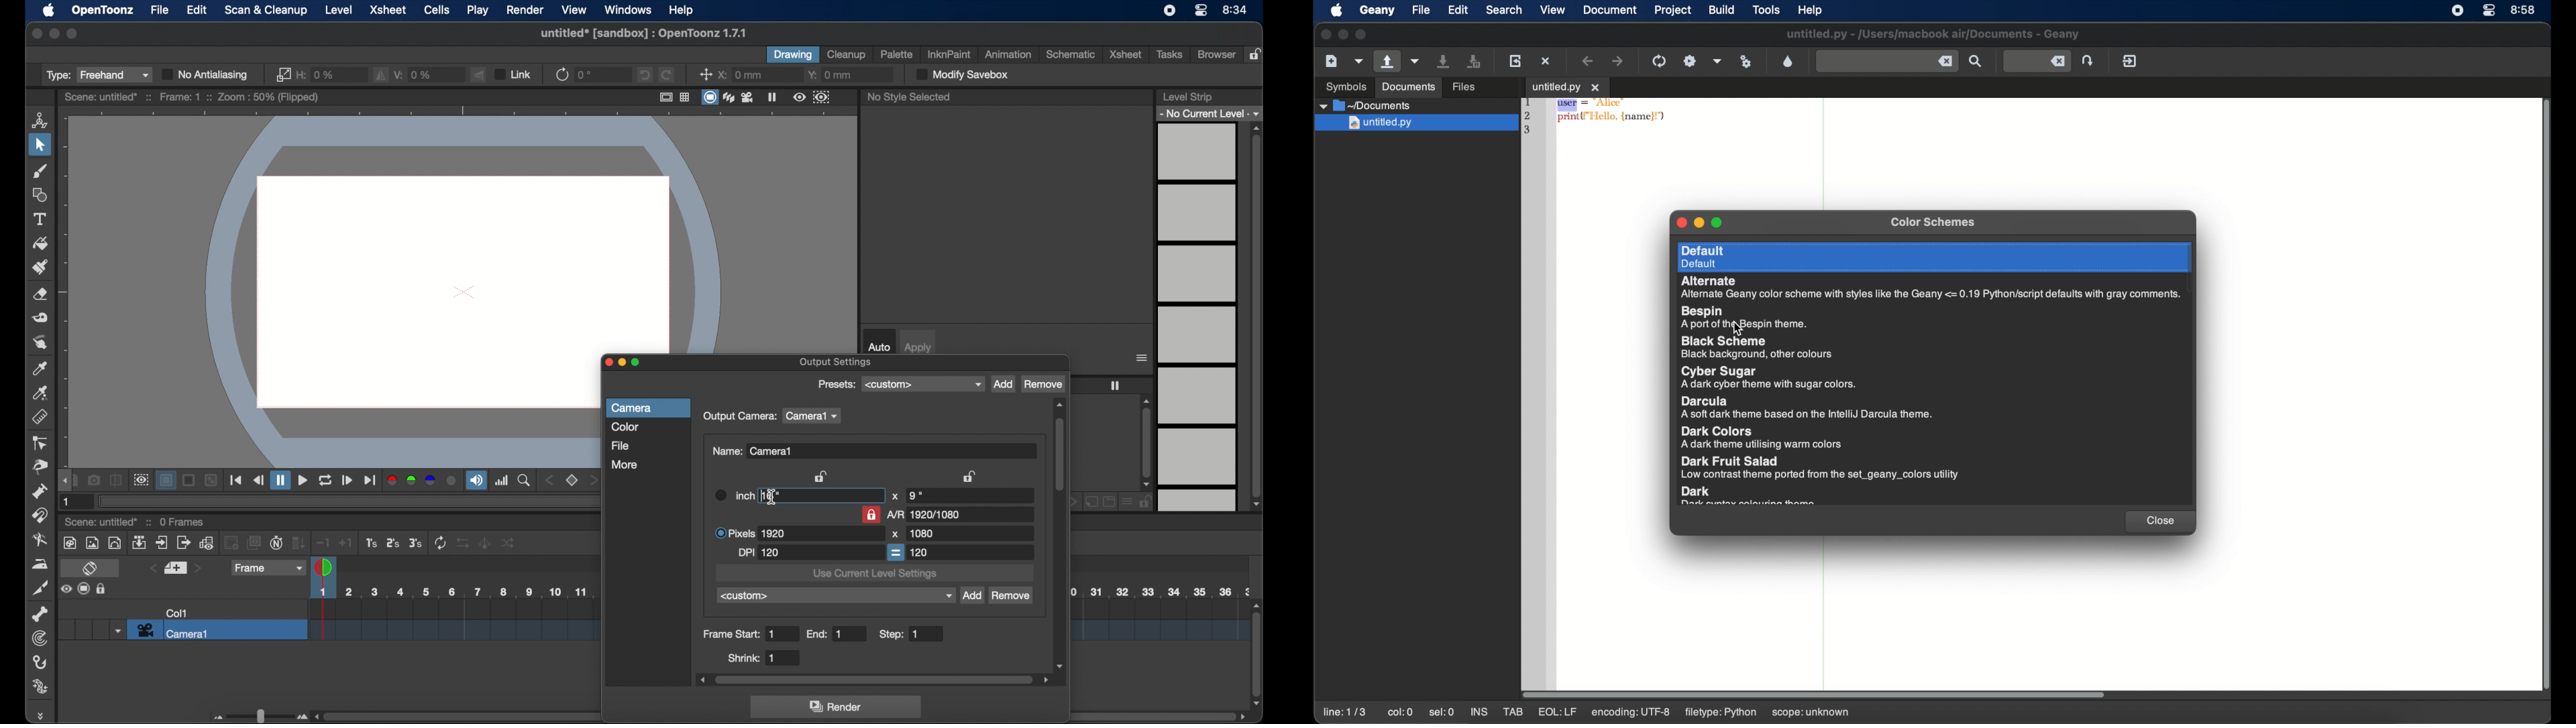 This screenshot has width=2576, height=728. Describe the element at coordinates (174, 568) in the screenshot. I see `set` at that location.